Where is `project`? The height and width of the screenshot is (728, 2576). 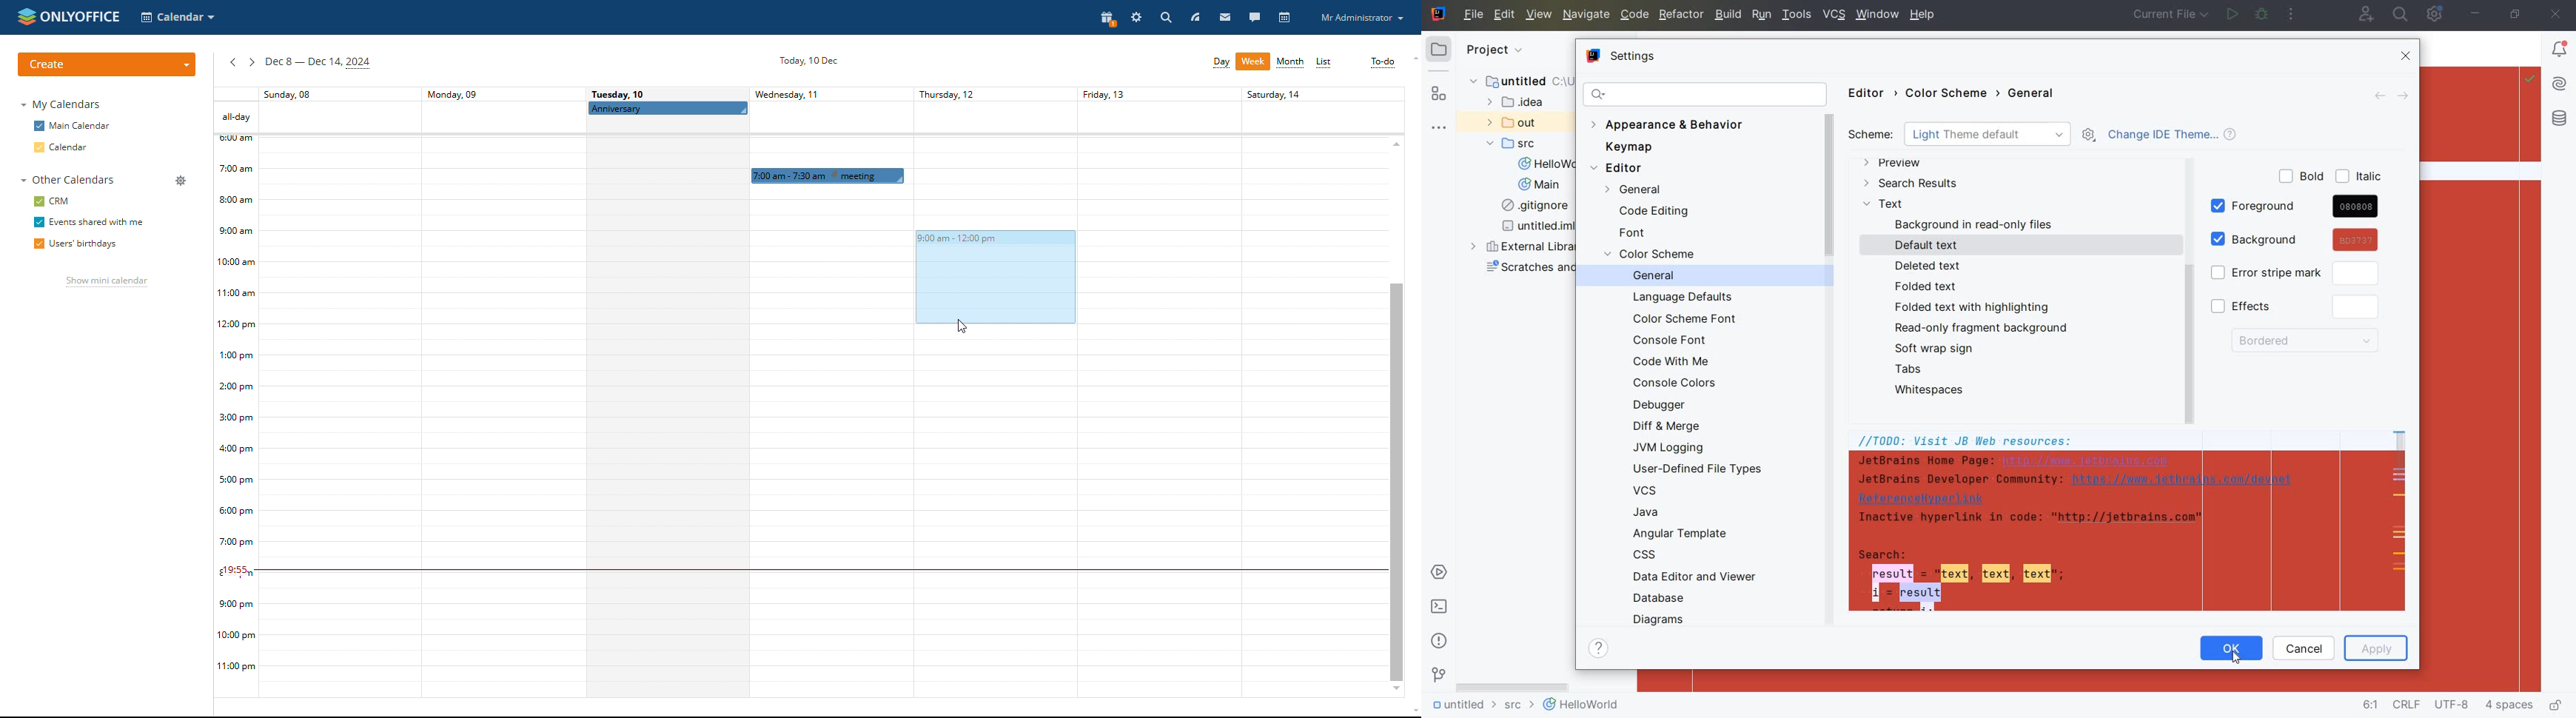 project is located at coordinates (1469, 49).